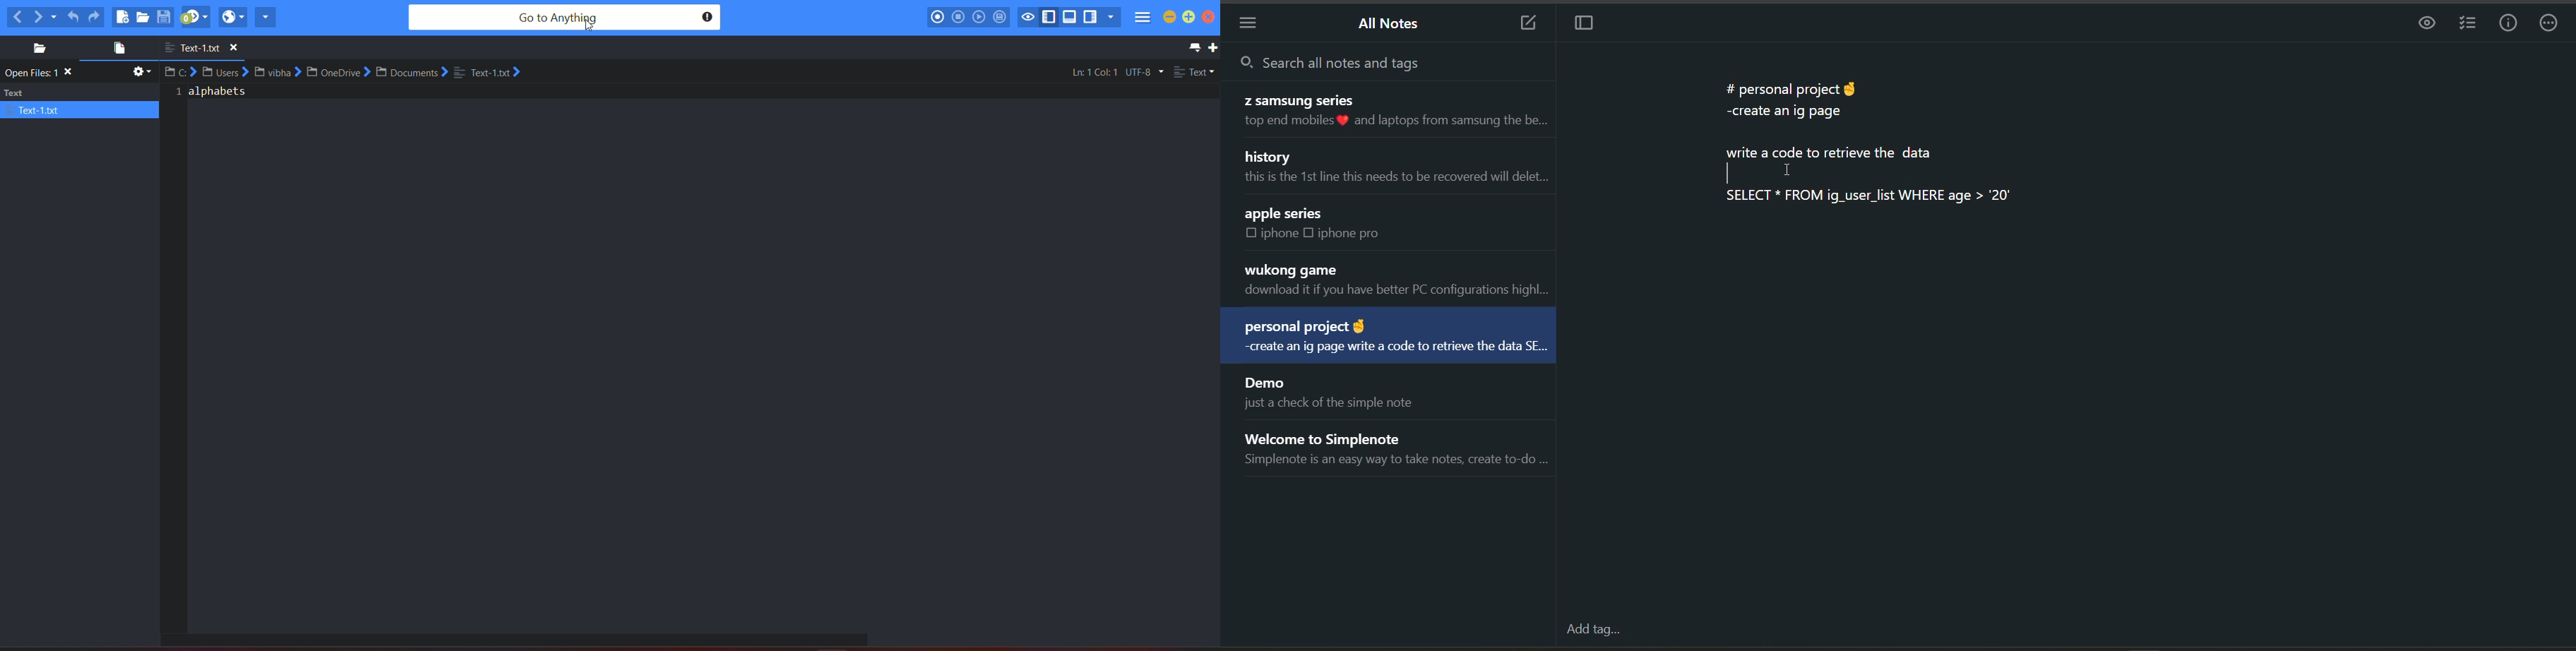  I want to click on search all notes and tags, so click(1368, 61).